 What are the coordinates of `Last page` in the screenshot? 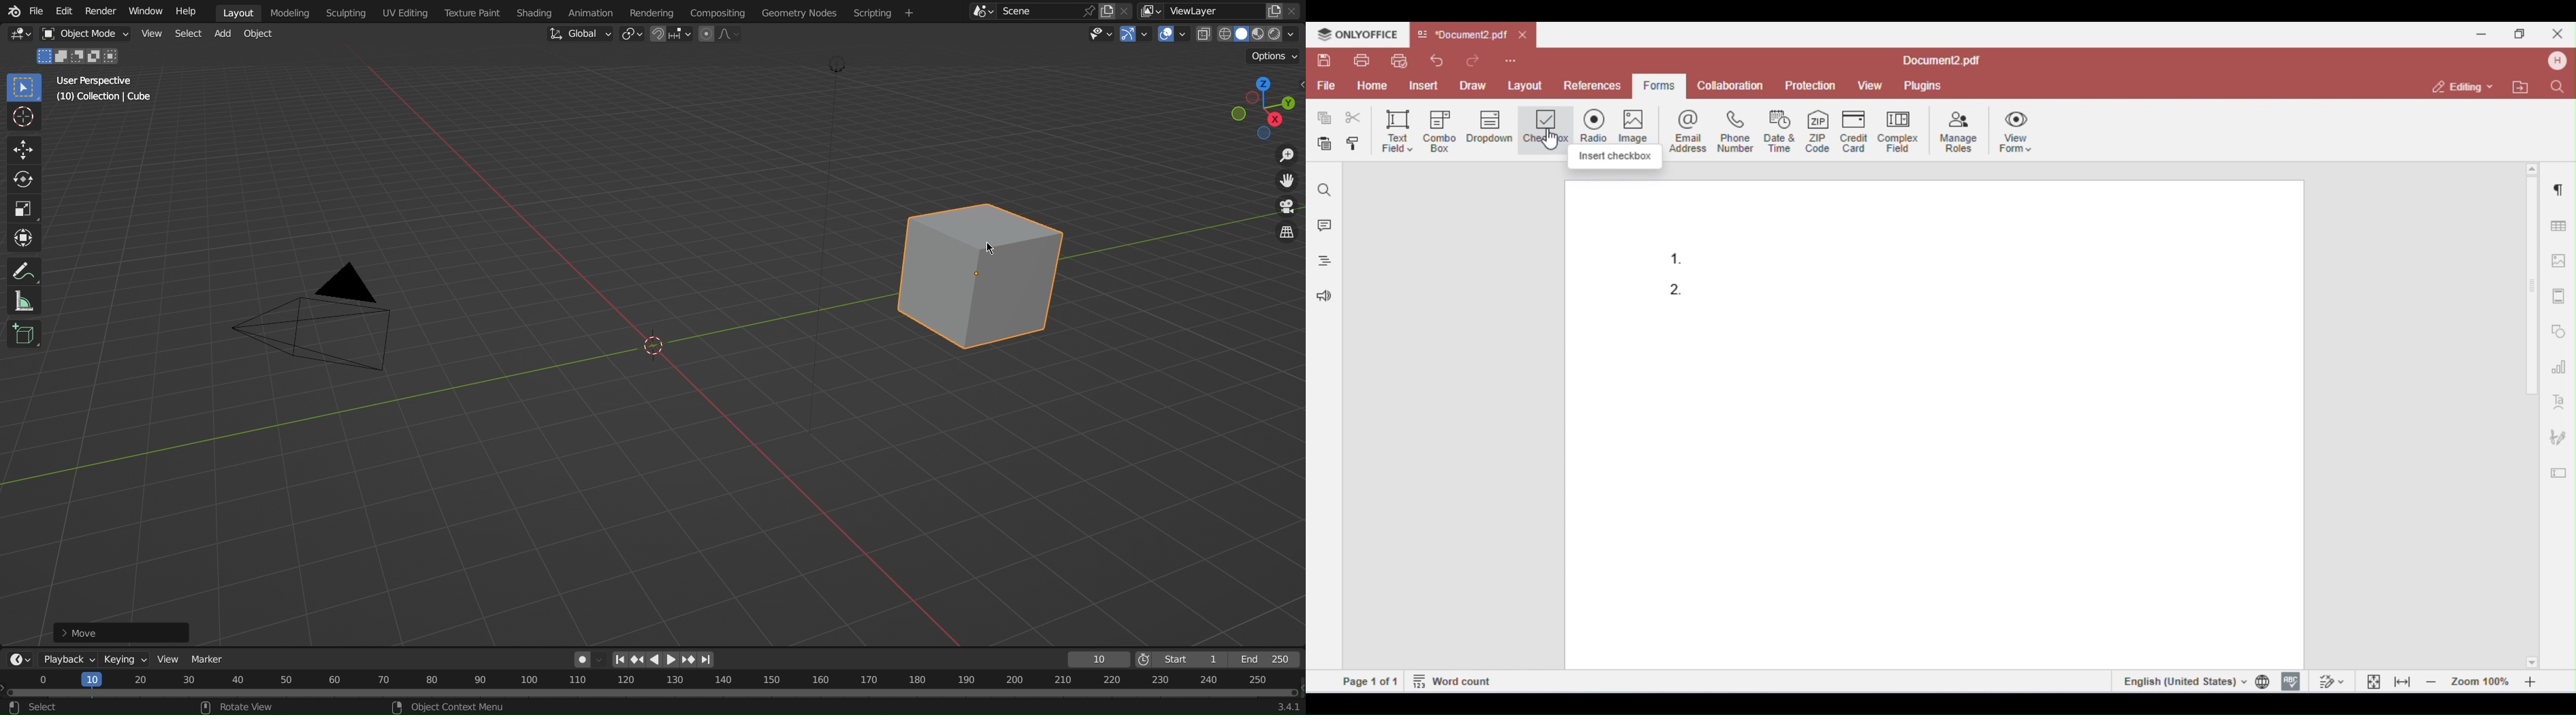 It's located at (708, 661).